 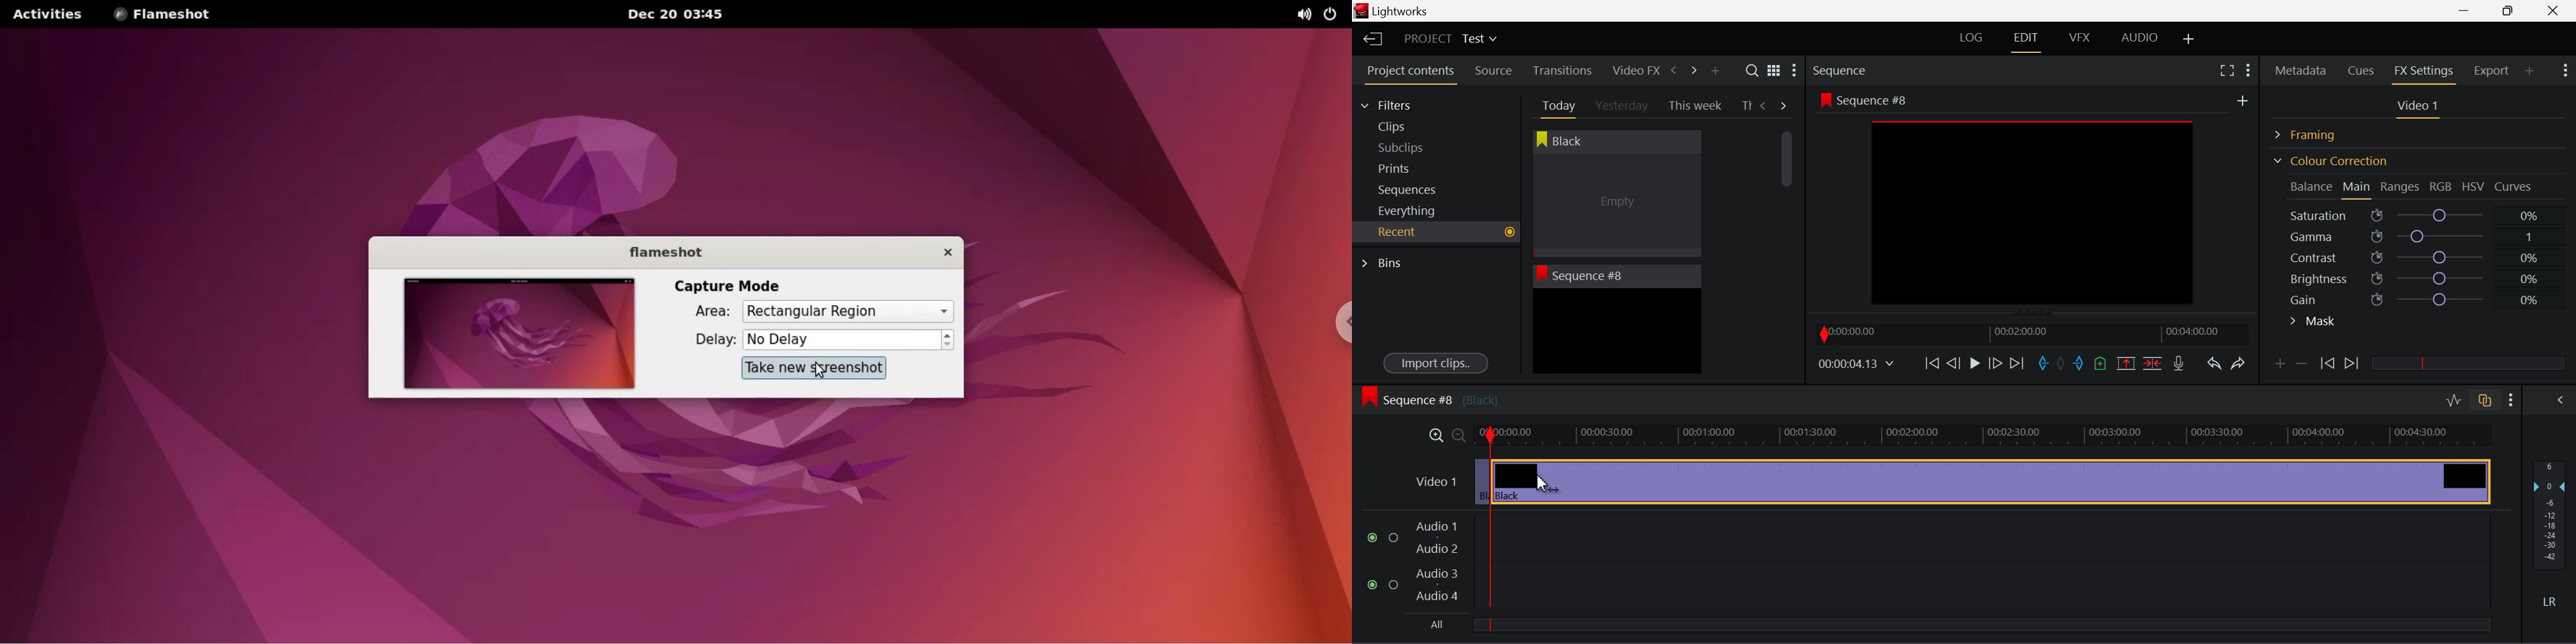 What do you see at coordinates (2139, 37) in the screenshot?
I see `AUDIO Layout` at bounding box center [2139, 37].